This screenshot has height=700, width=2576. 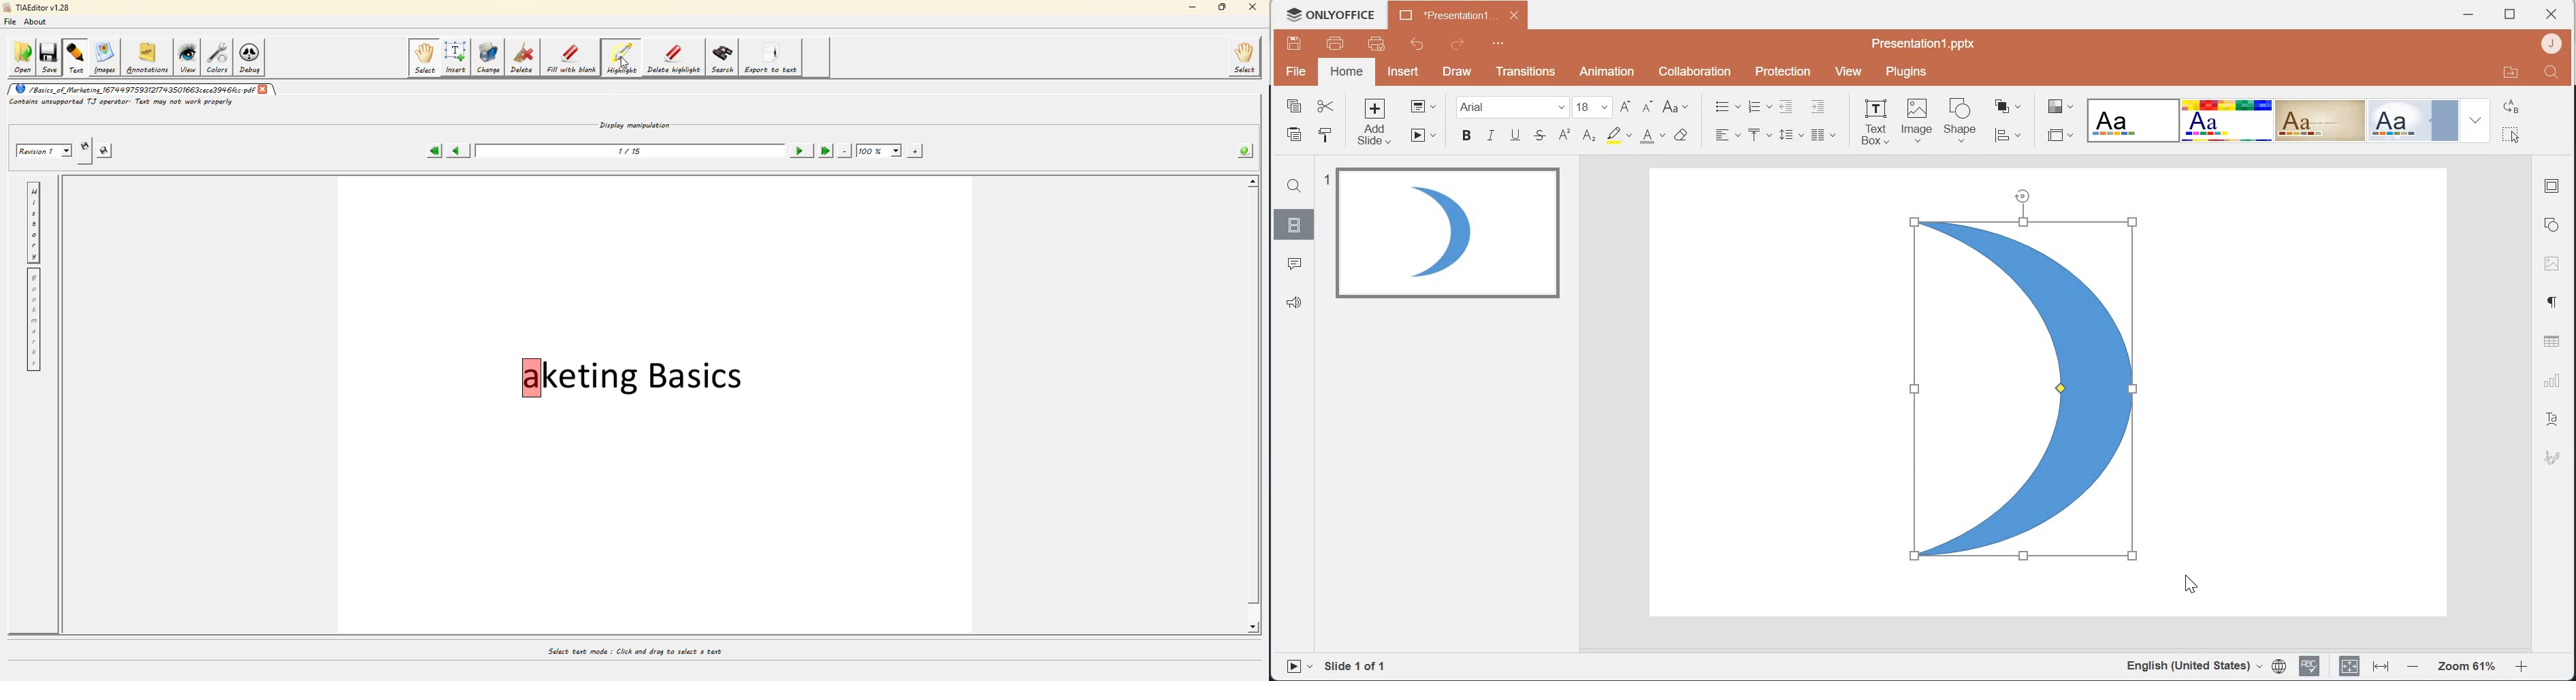 I want to click on Print file, so click(x=1337, y=44).